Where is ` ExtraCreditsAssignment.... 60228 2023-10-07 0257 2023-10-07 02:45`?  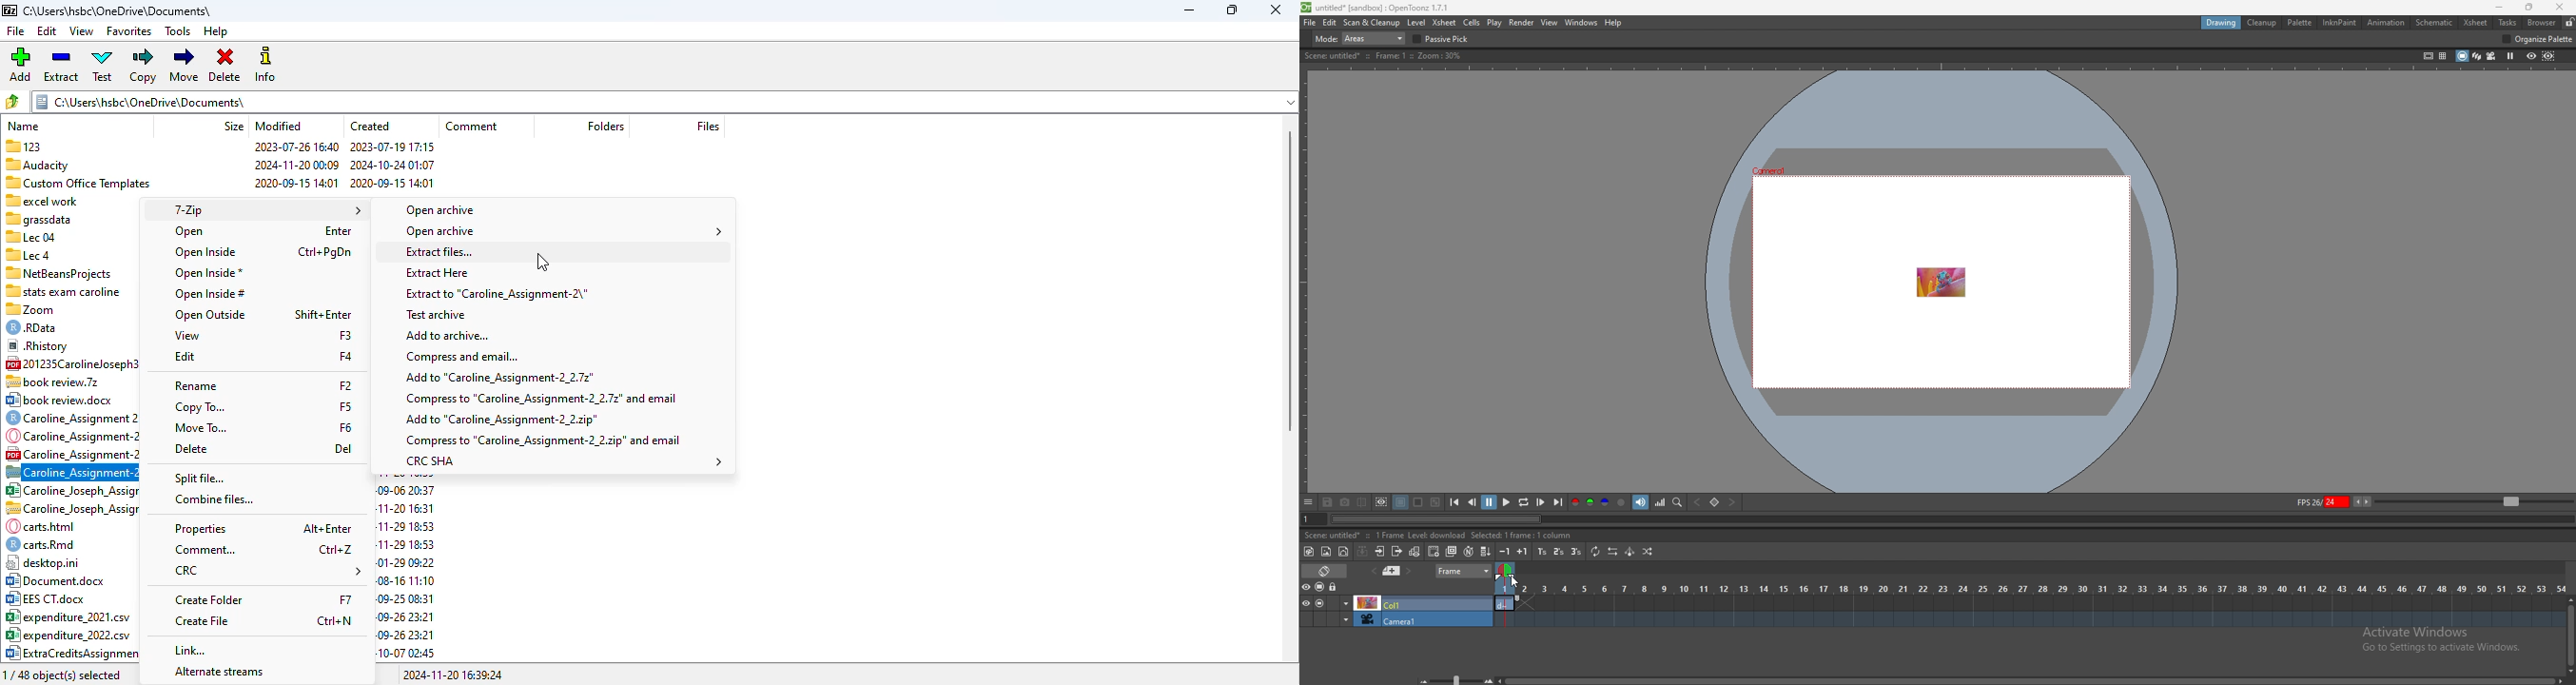  ExtraCreditsAssignment.... 60228 2023-10-07 0257 2023-10-07 02:45 is located at coordinates (81, 654).